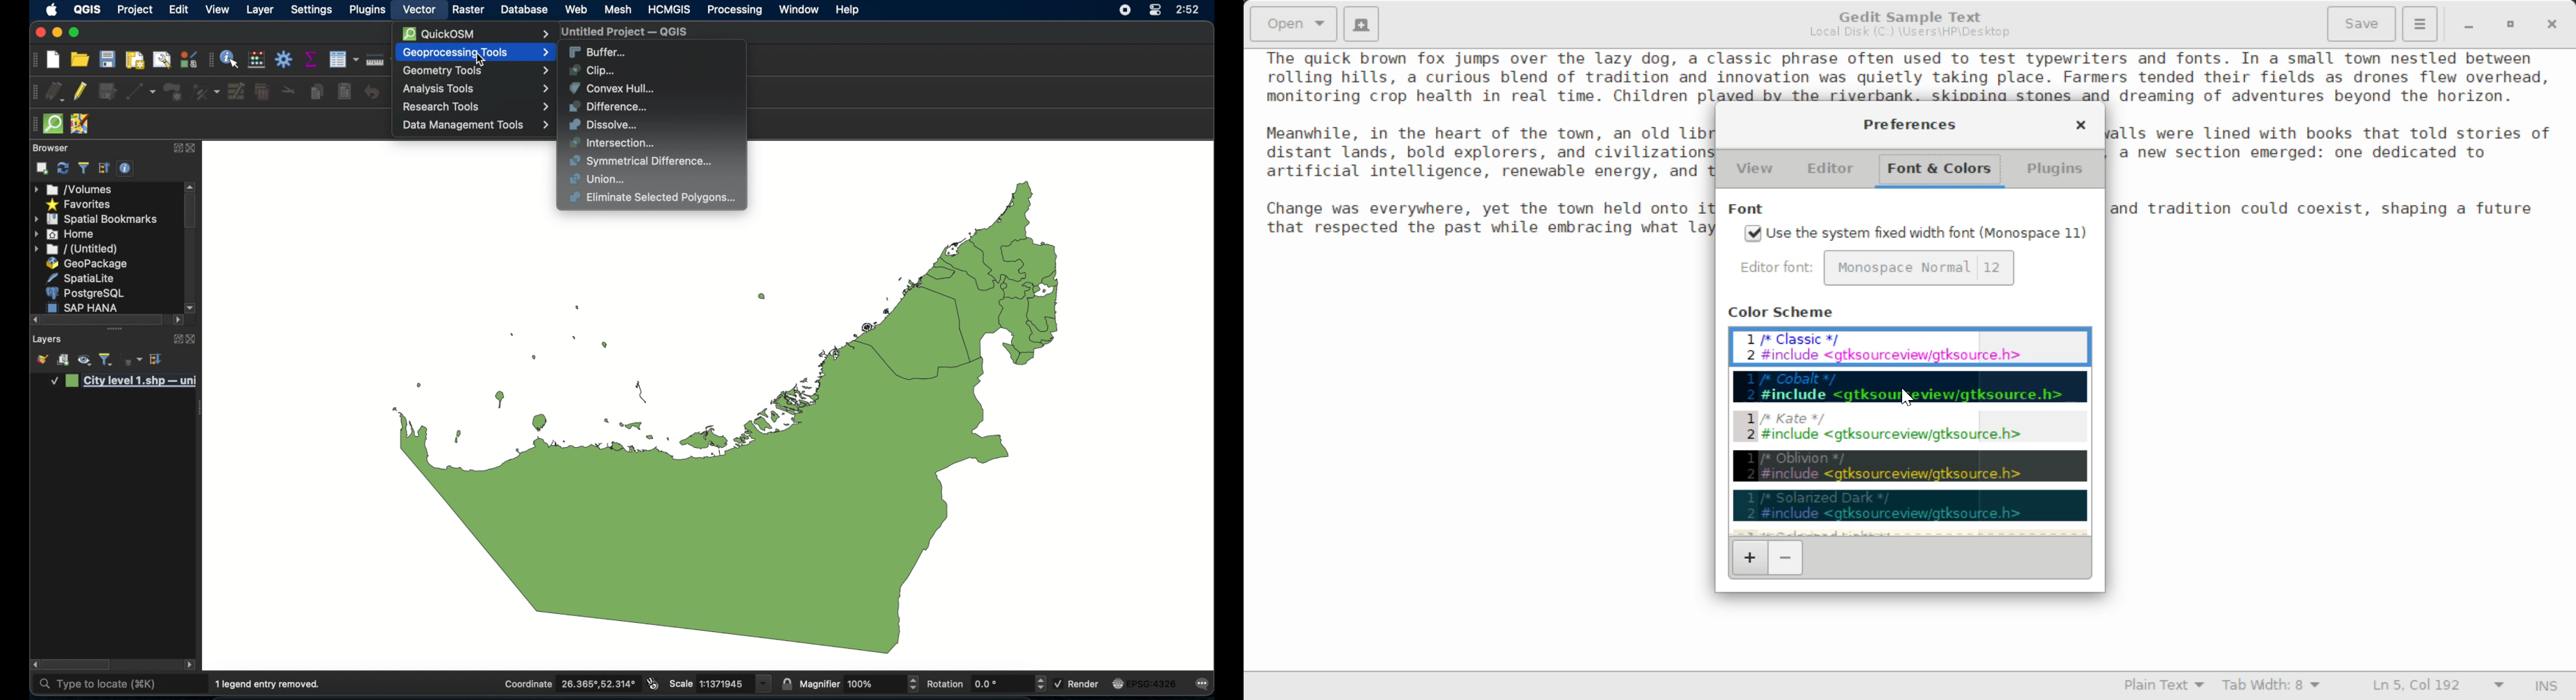 The image size is (2576, 700). What do you see at coordinates (374, 59) in the screenshot?
I see `measure line` at bounding box center [374, 59].